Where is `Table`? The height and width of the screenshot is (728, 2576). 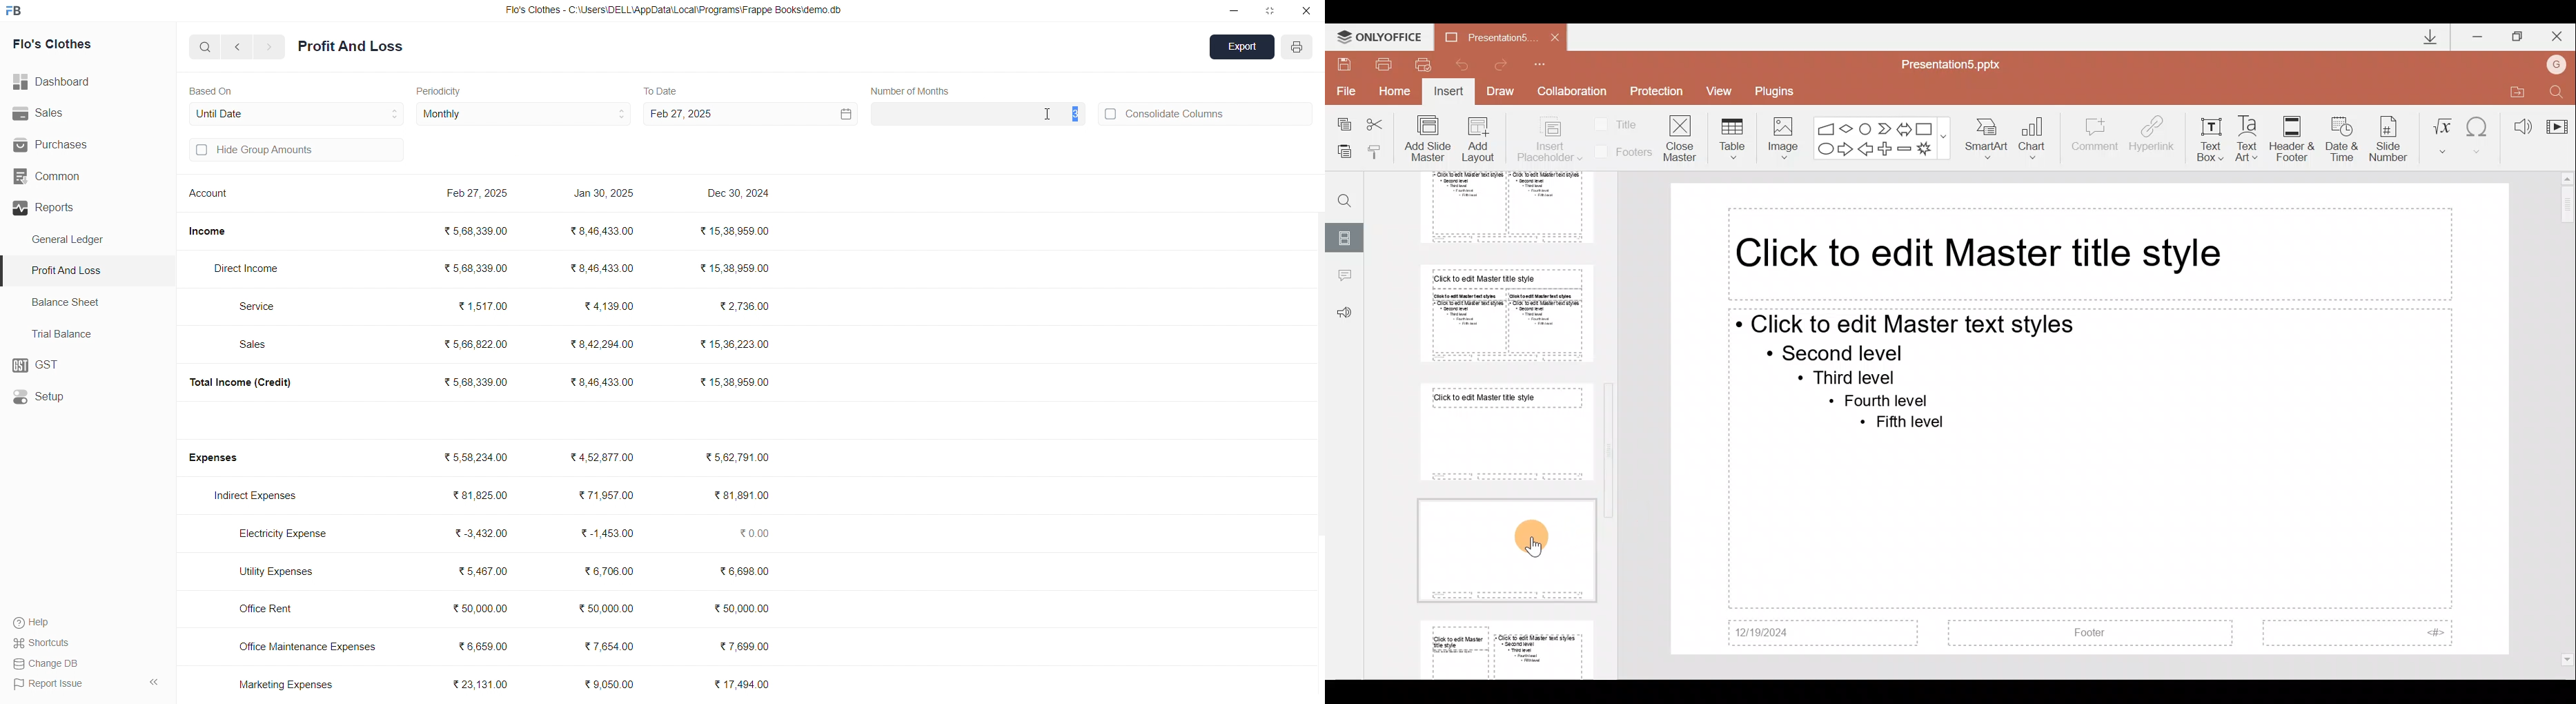
Table is located at coordinates (1730, 138).